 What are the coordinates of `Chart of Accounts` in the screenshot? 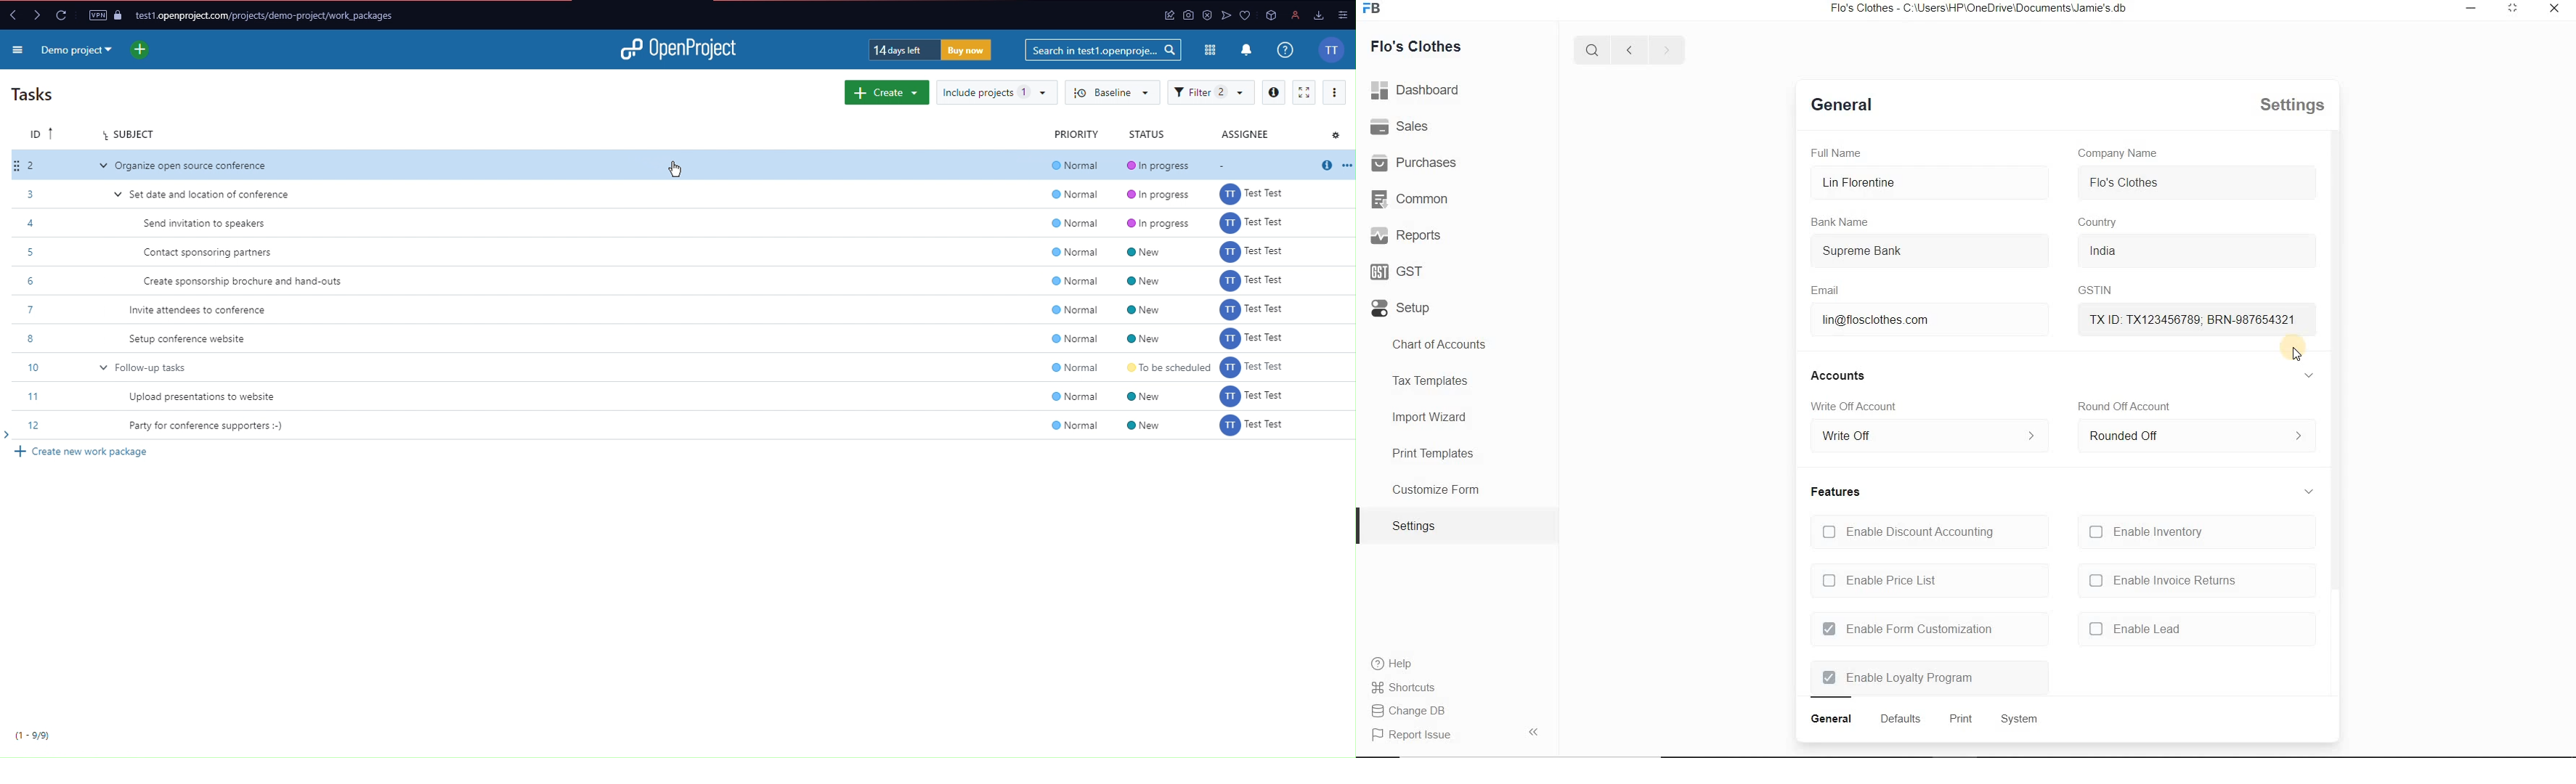 It's located at (1445, 345).